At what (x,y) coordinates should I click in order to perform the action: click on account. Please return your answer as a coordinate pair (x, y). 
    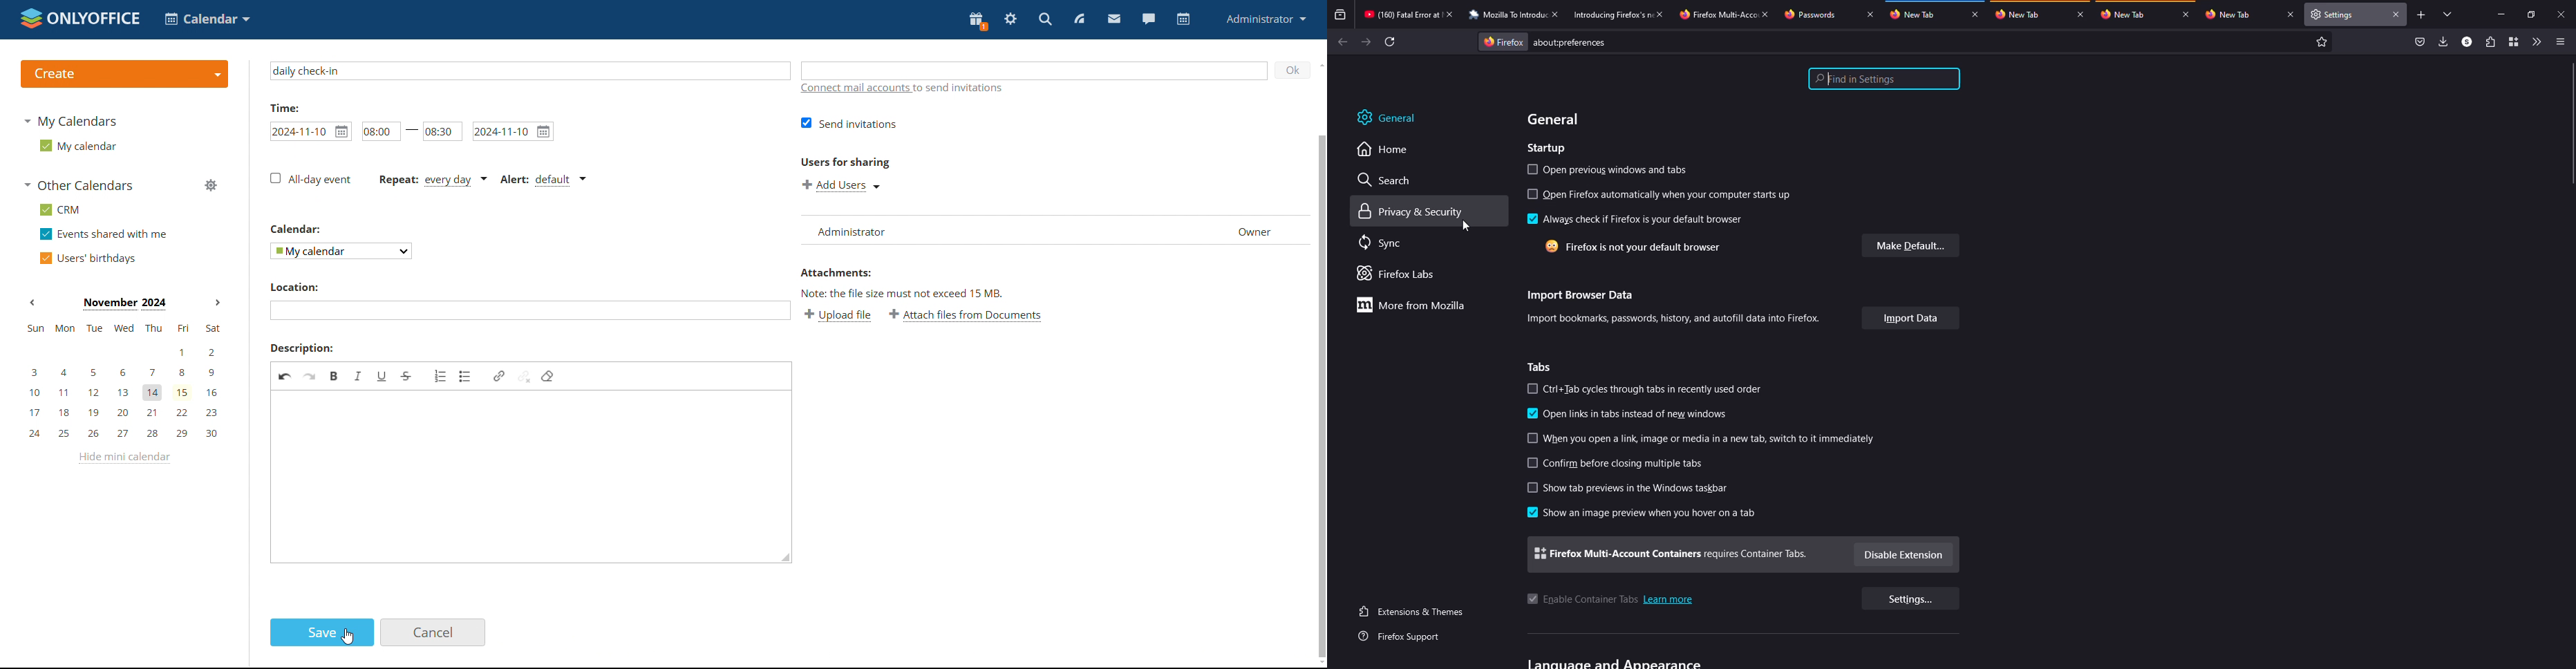
    Looking at the image, I should click on (2467, 42).